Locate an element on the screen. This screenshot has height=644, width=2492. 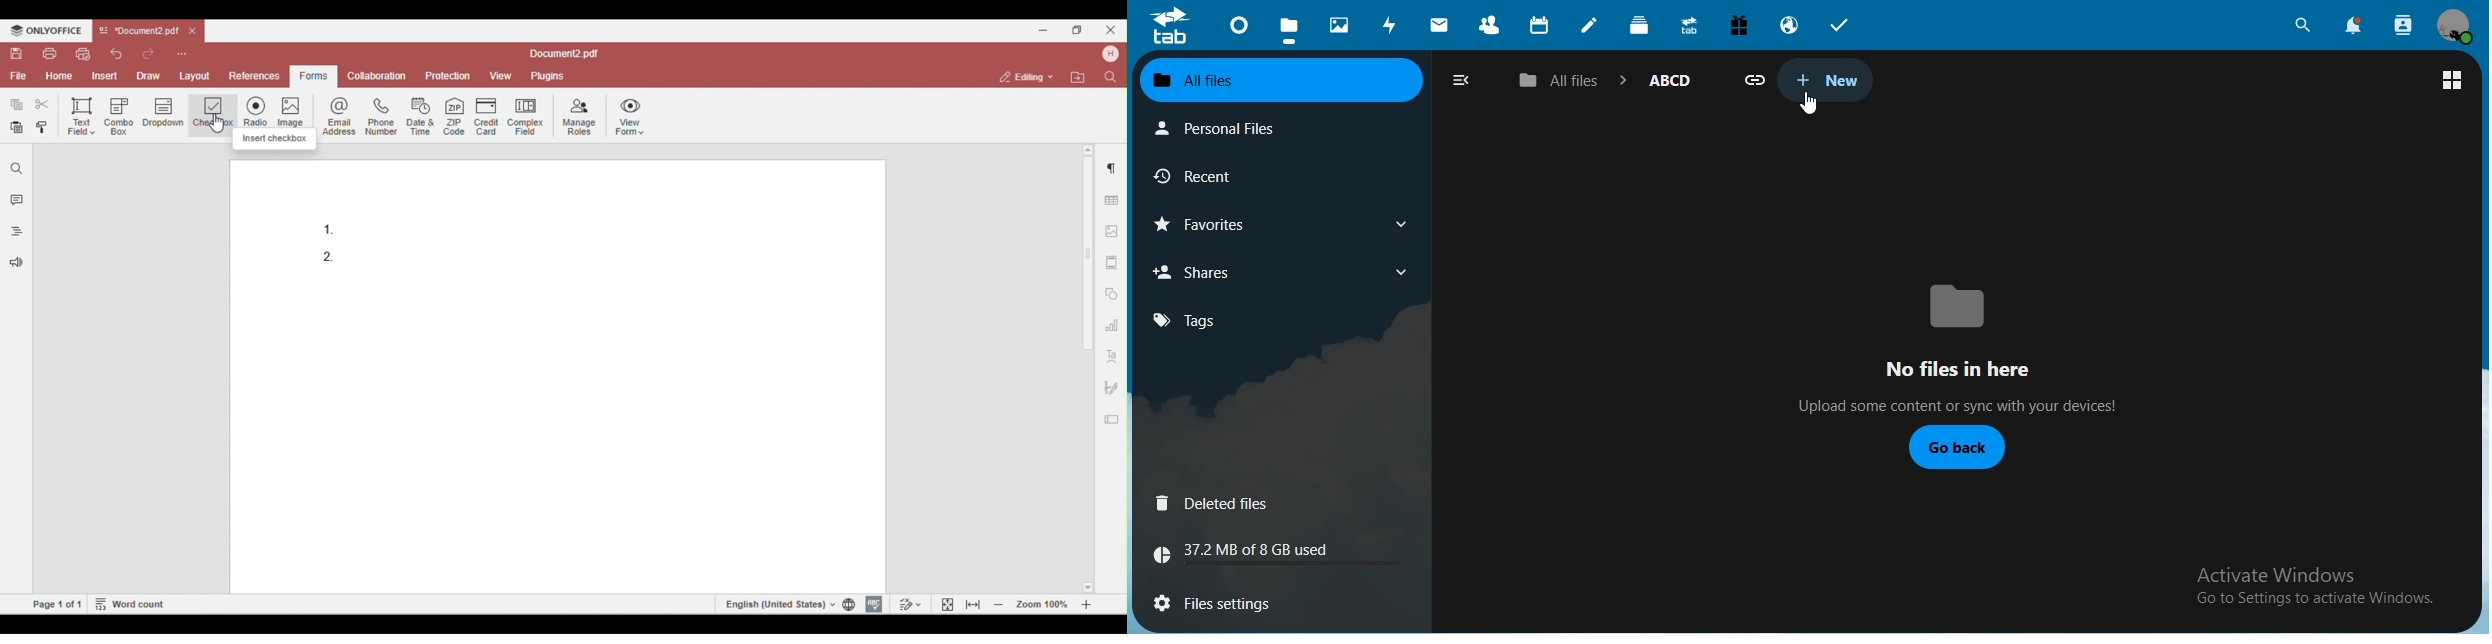
cursor is located at coordinates (1808, 103).